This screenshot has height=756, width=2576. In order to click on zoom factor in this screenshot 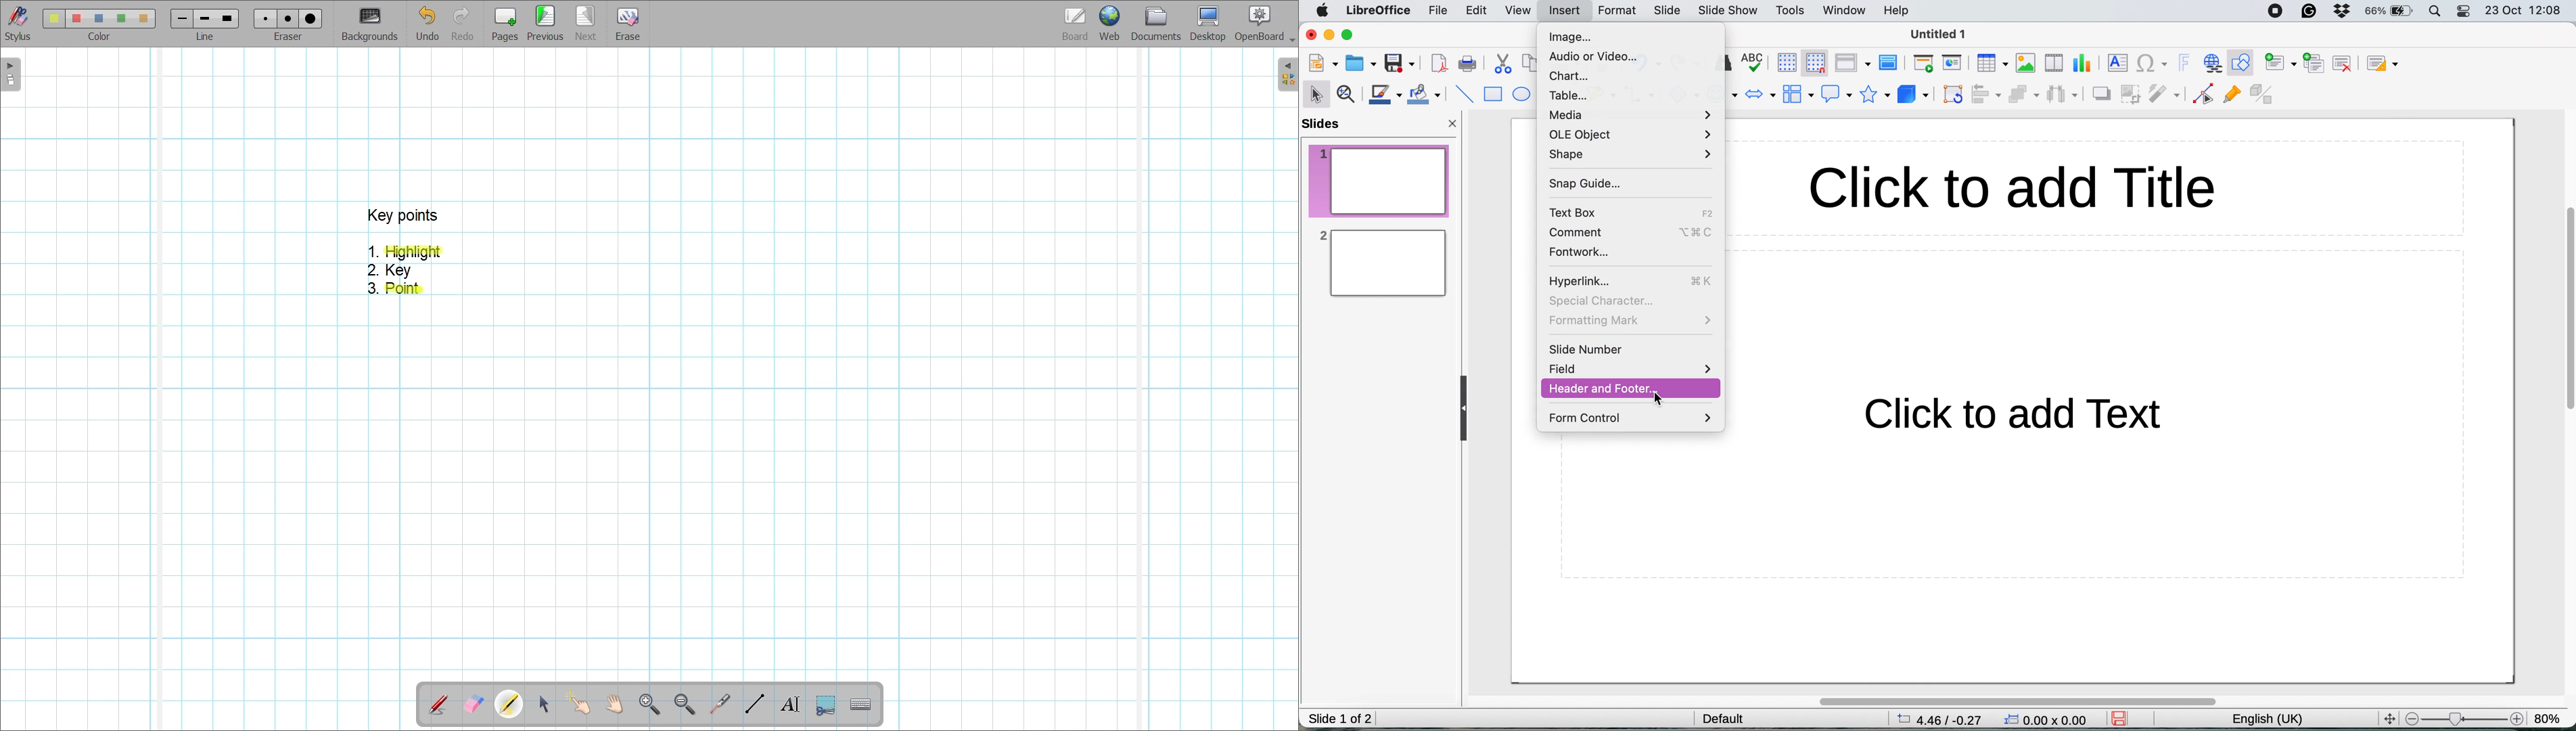, I will do `click(2549, 714)`.